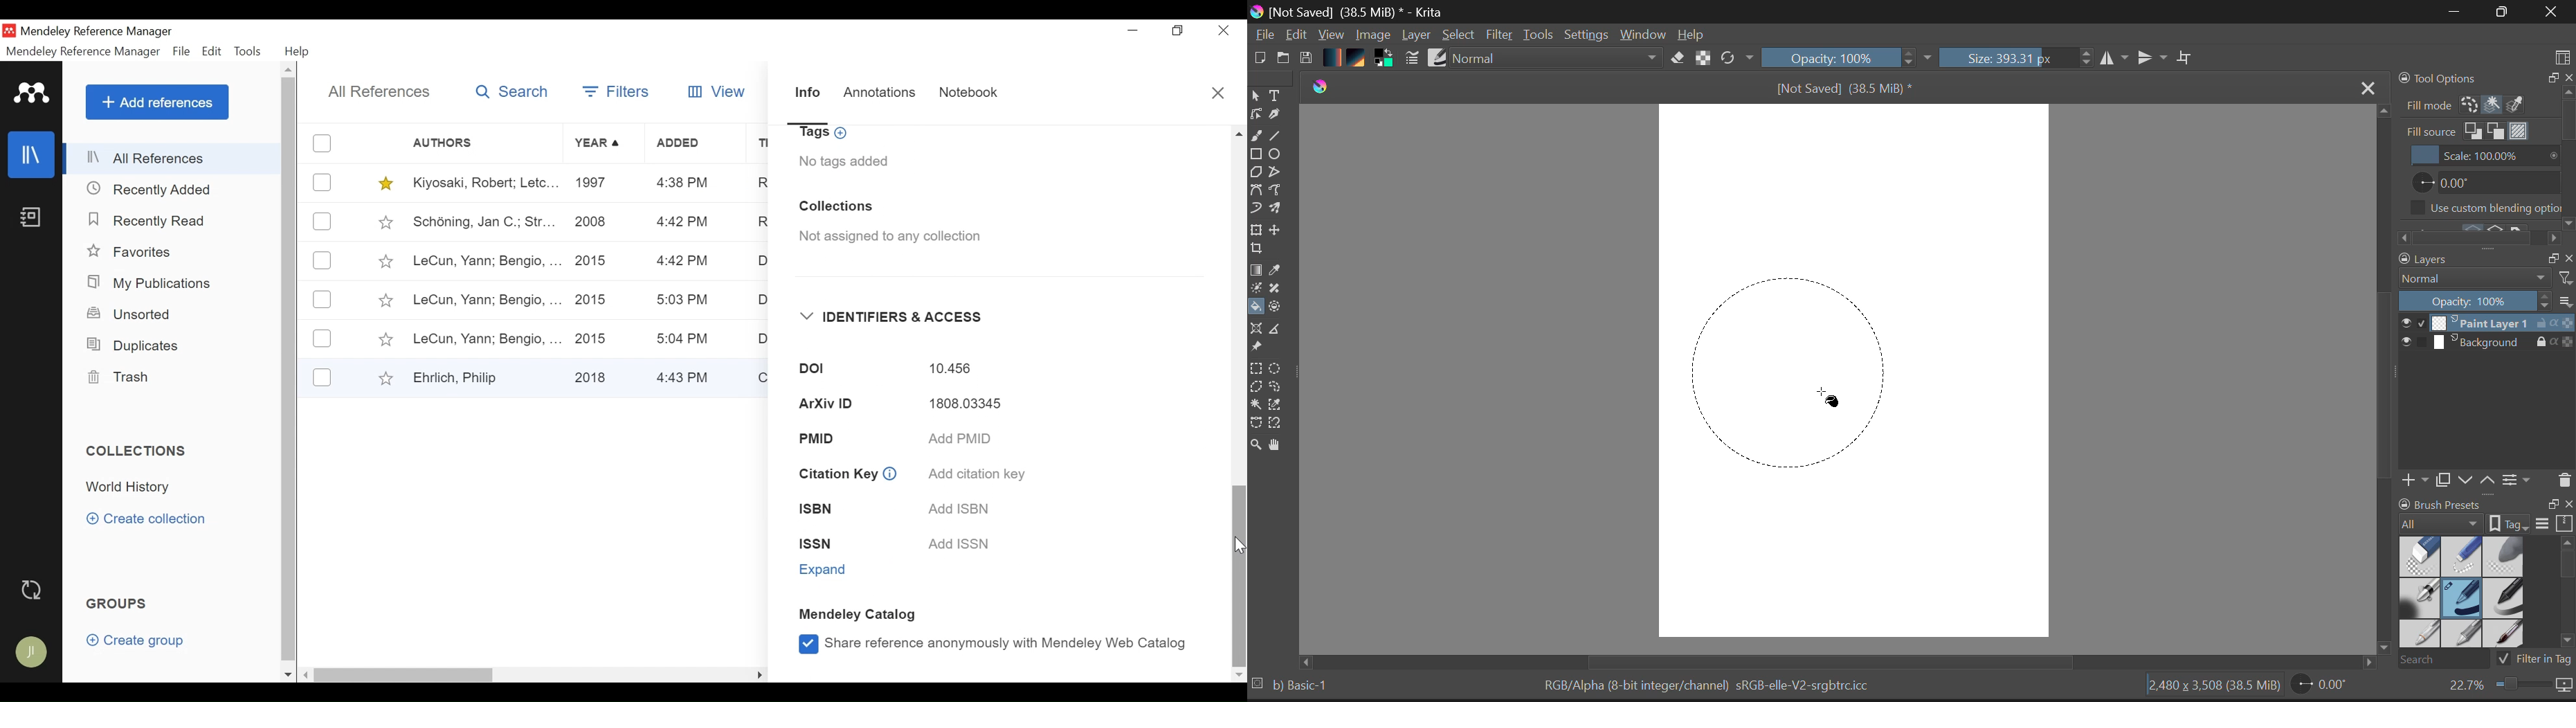 This screenshot has height=728, width=2576. Describe the element at coordinates (483, 222) in the screenshot. I see `Schéning, Jan C.; Str...` at that location.